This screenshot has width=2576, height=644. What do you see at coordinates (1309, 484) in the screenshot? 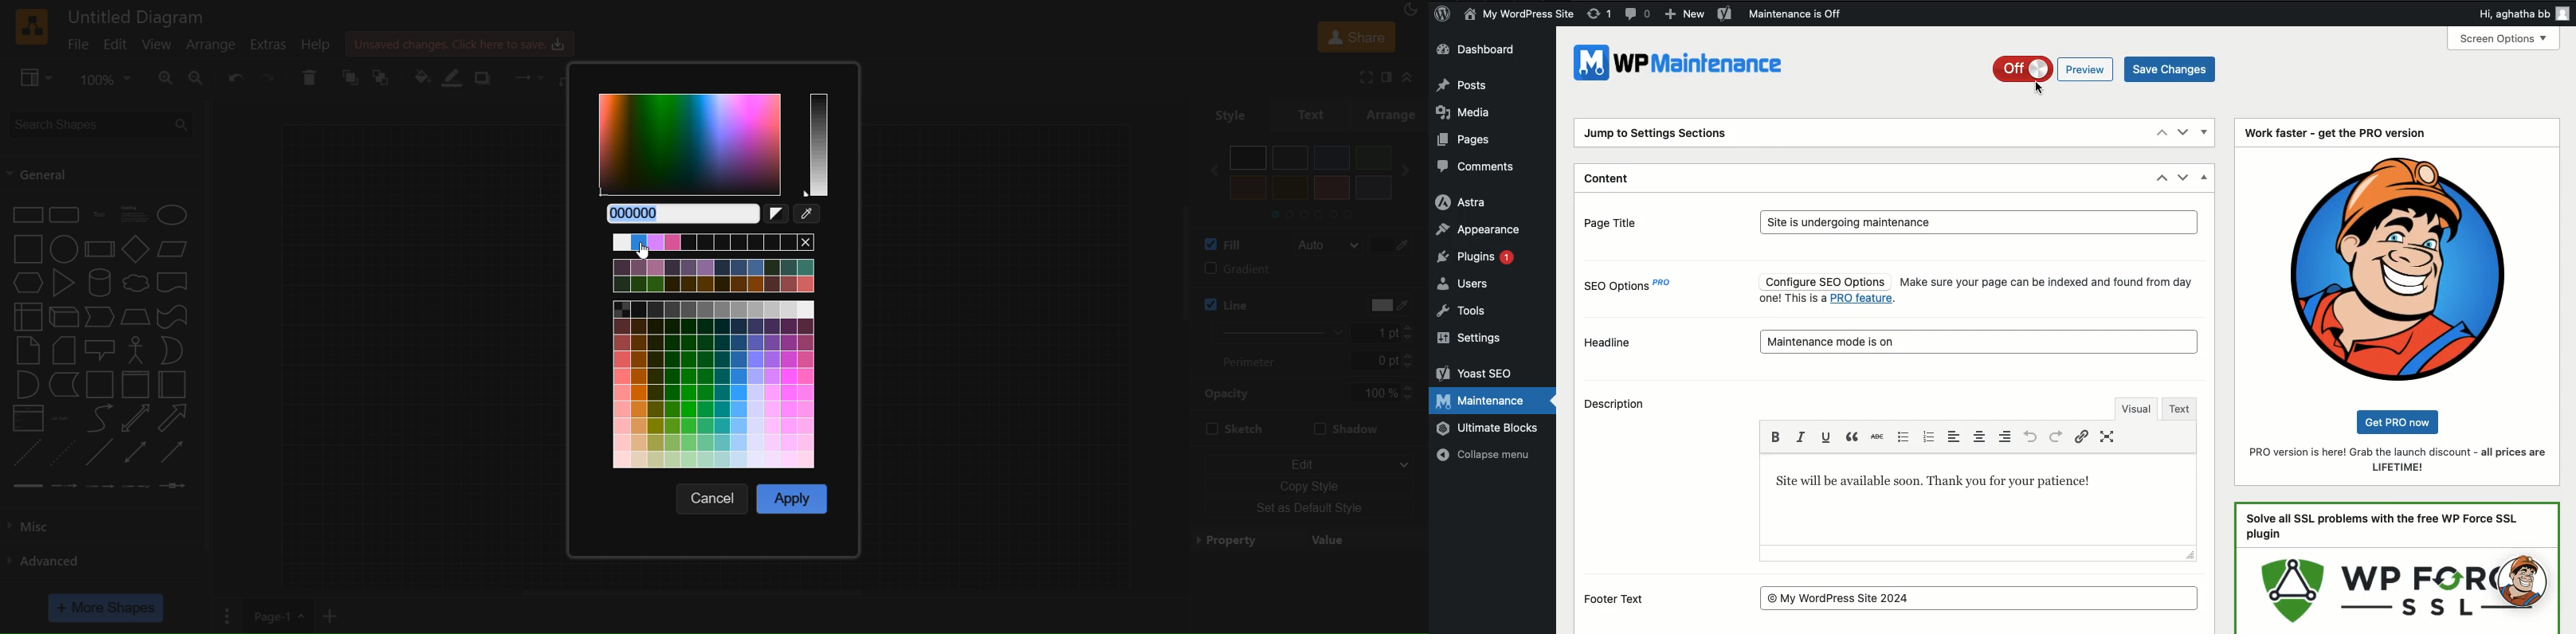
I see `copy style` at bounding box center [1309, 484].